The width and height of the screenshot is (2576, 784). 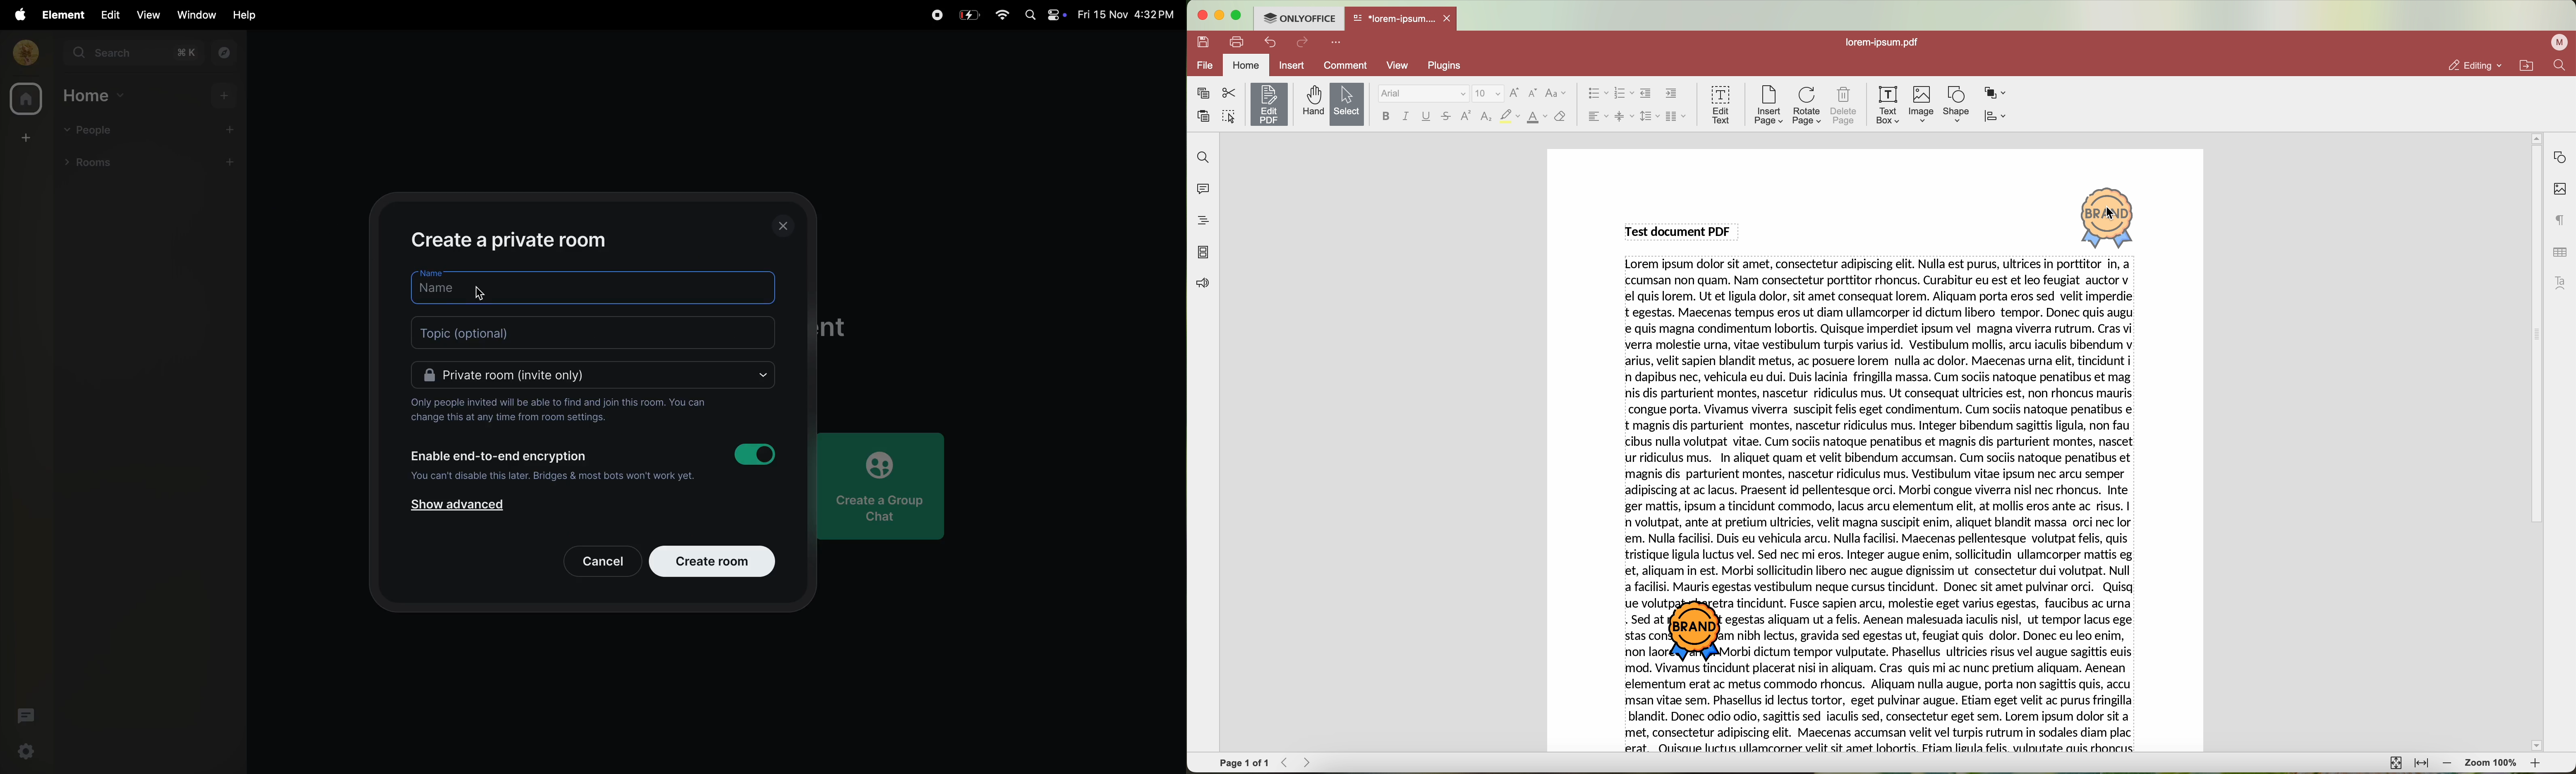 What do you see at coordinates (786, 225) in the screenshot?
I see `closing` at bounding box center [786, 225].